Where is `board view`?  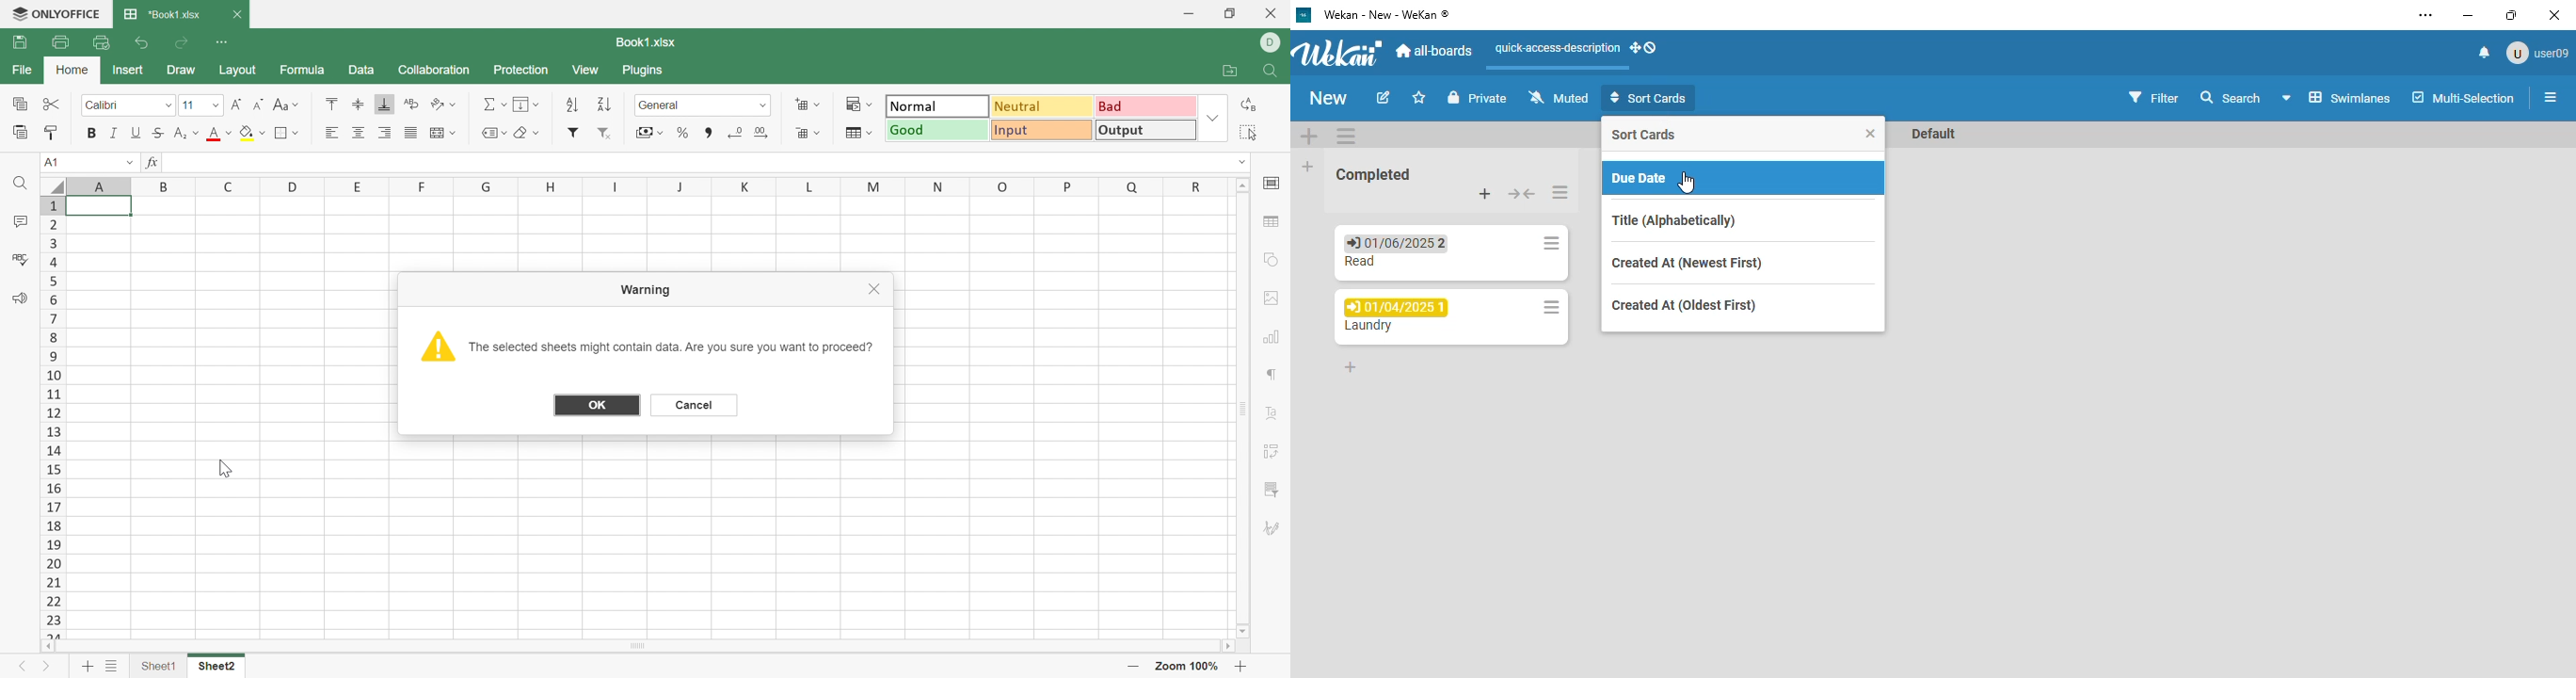 board view is located at coordinates (2338, 97).